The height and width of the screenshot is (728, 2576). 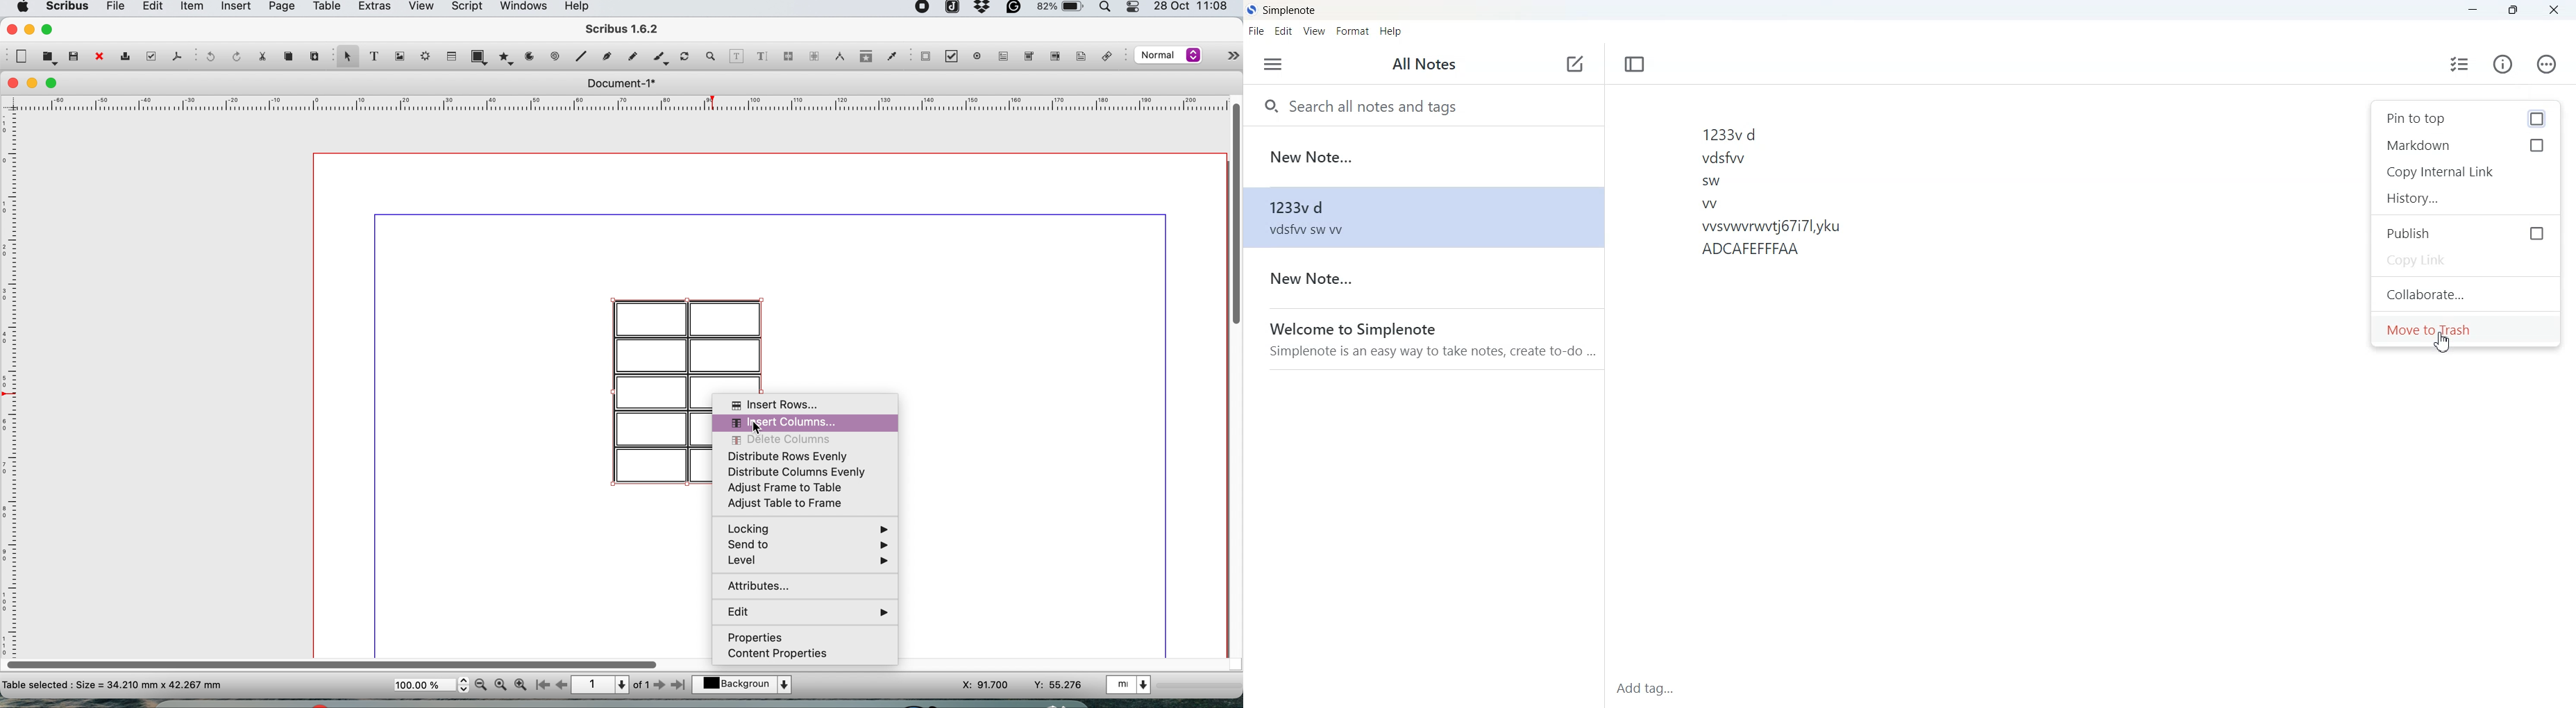 I want to click on line, so click(x=579, y=56).